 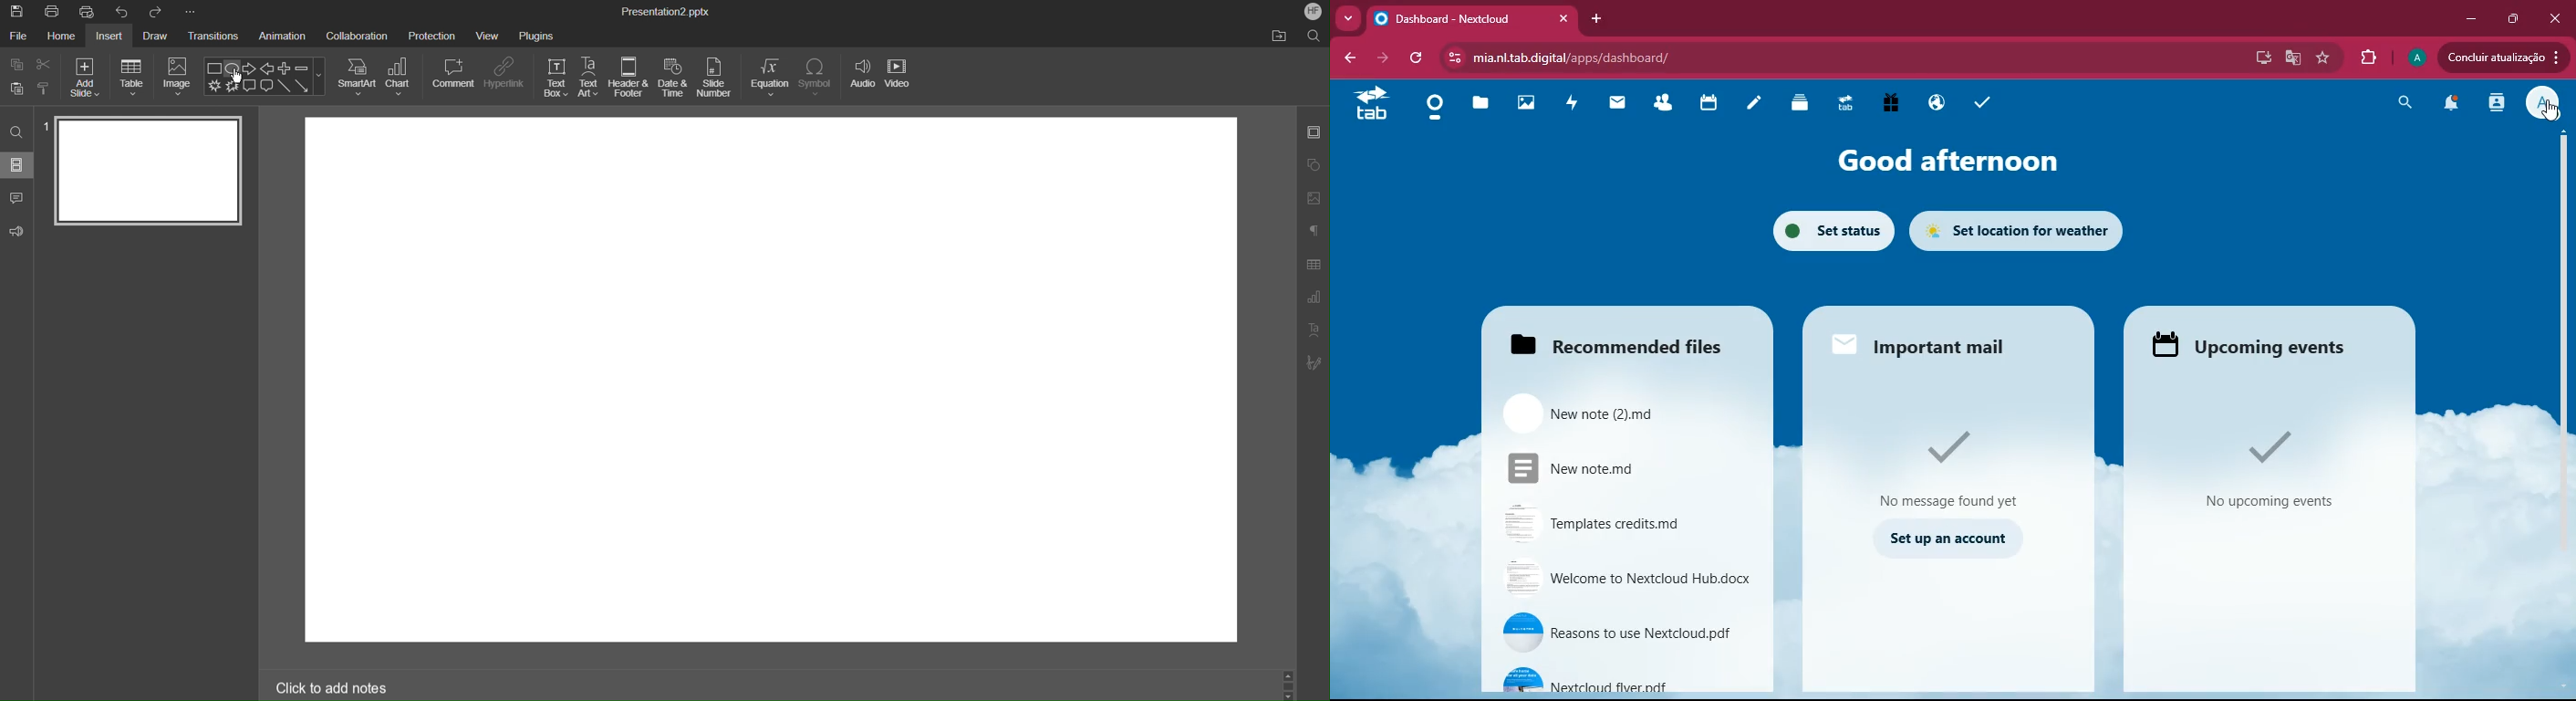 What do you see at coordinates (285, 37) in the screenshot?
I see `Animation` at bounding box center [285, 37].